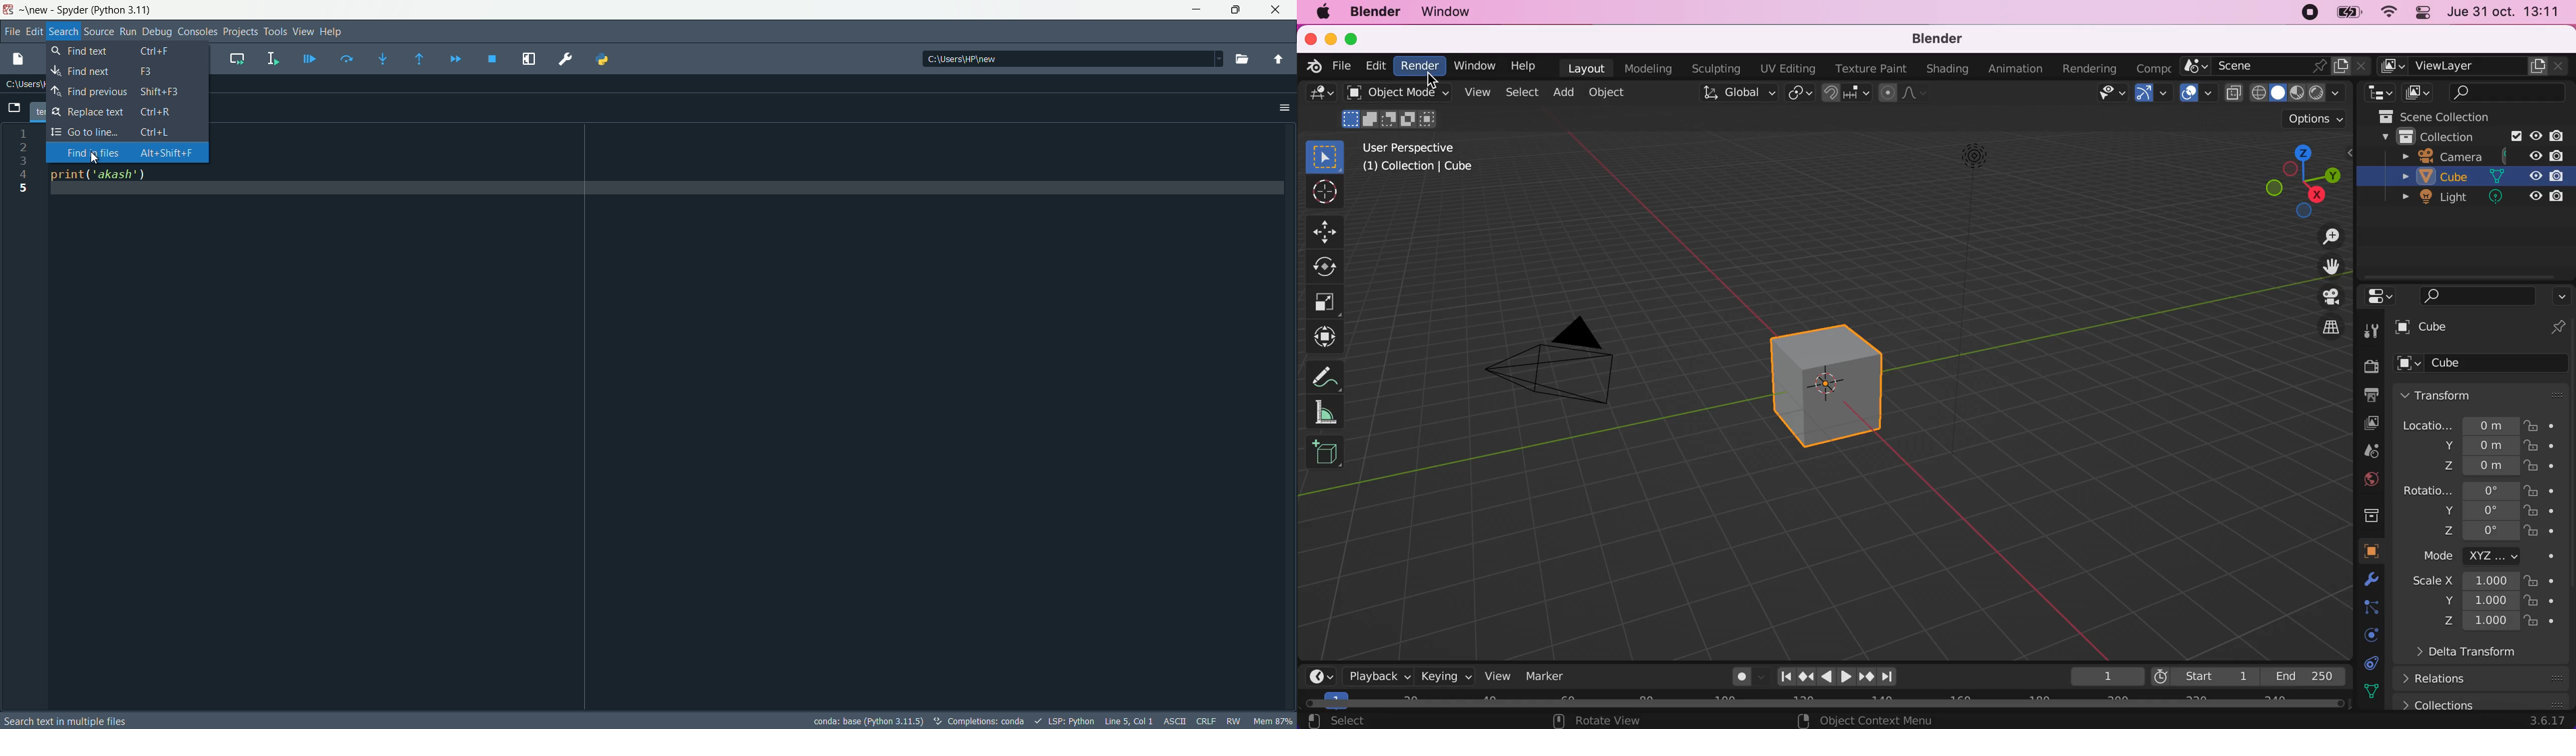 The width and height of the screenshot is (2576, 756). I want to click on light, so click(2476, 200).